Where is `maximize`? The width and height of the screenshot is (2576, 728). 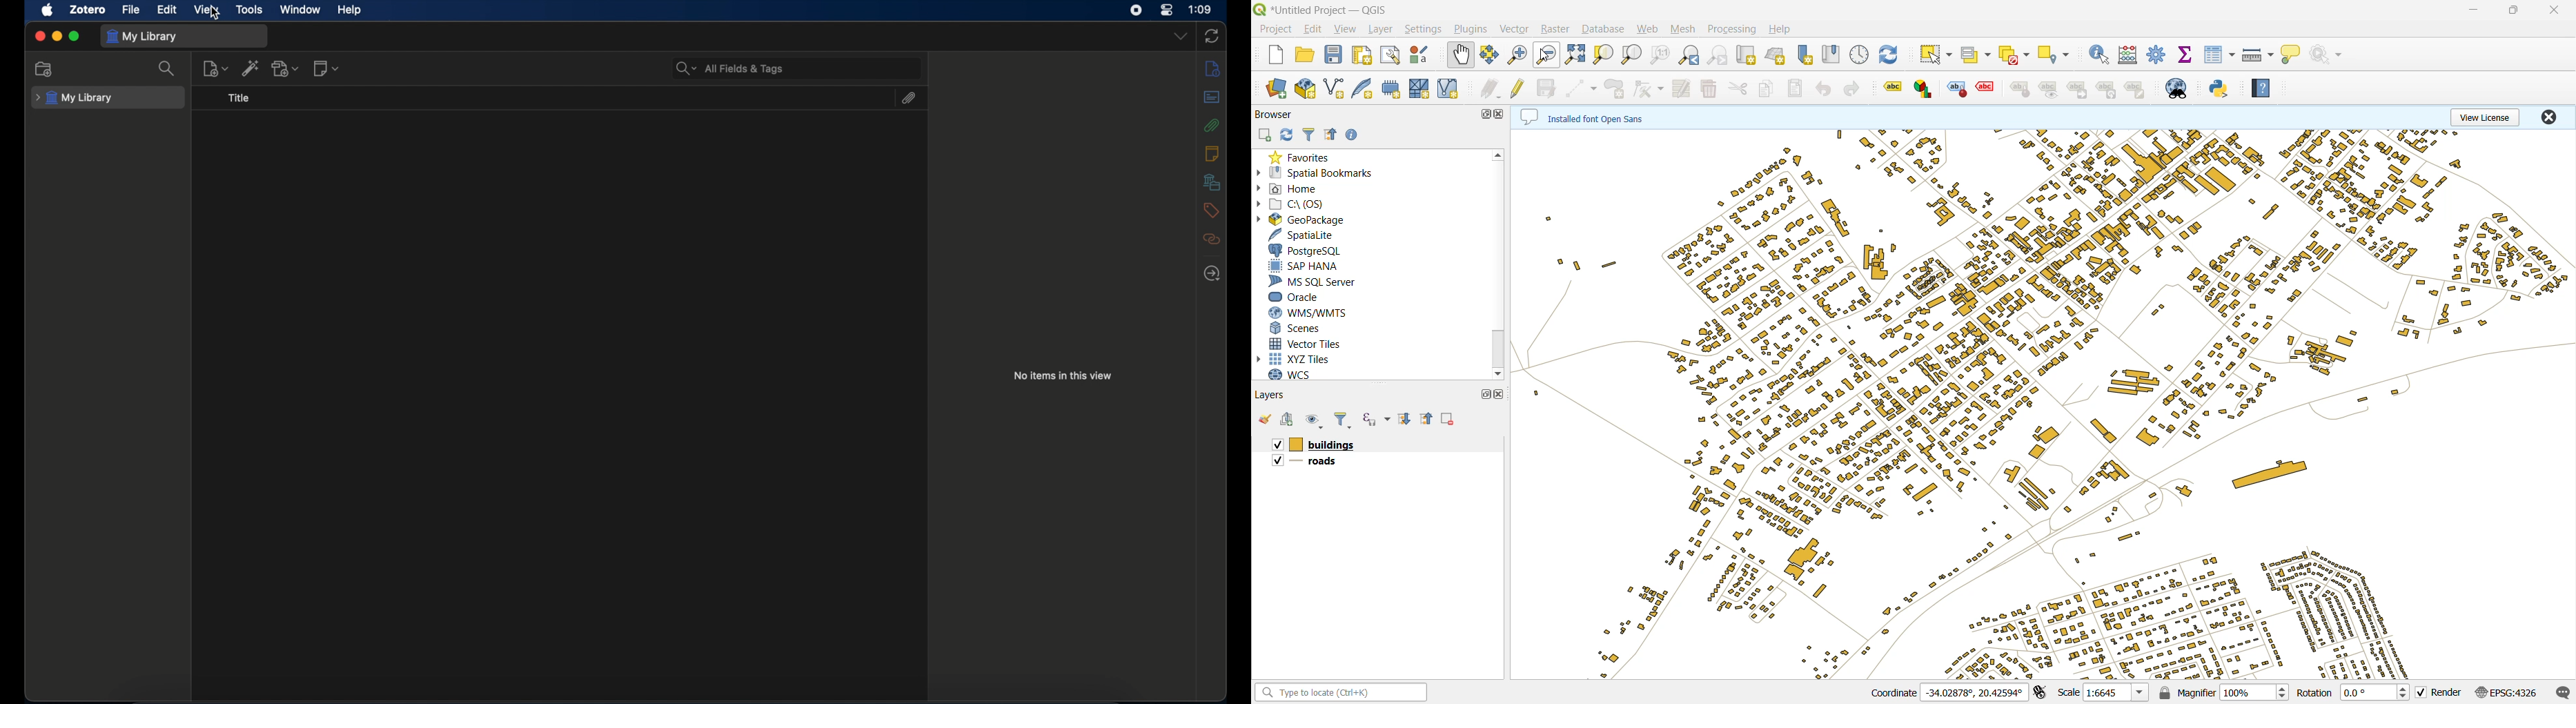
maximize is located at coordinates (75, 36).